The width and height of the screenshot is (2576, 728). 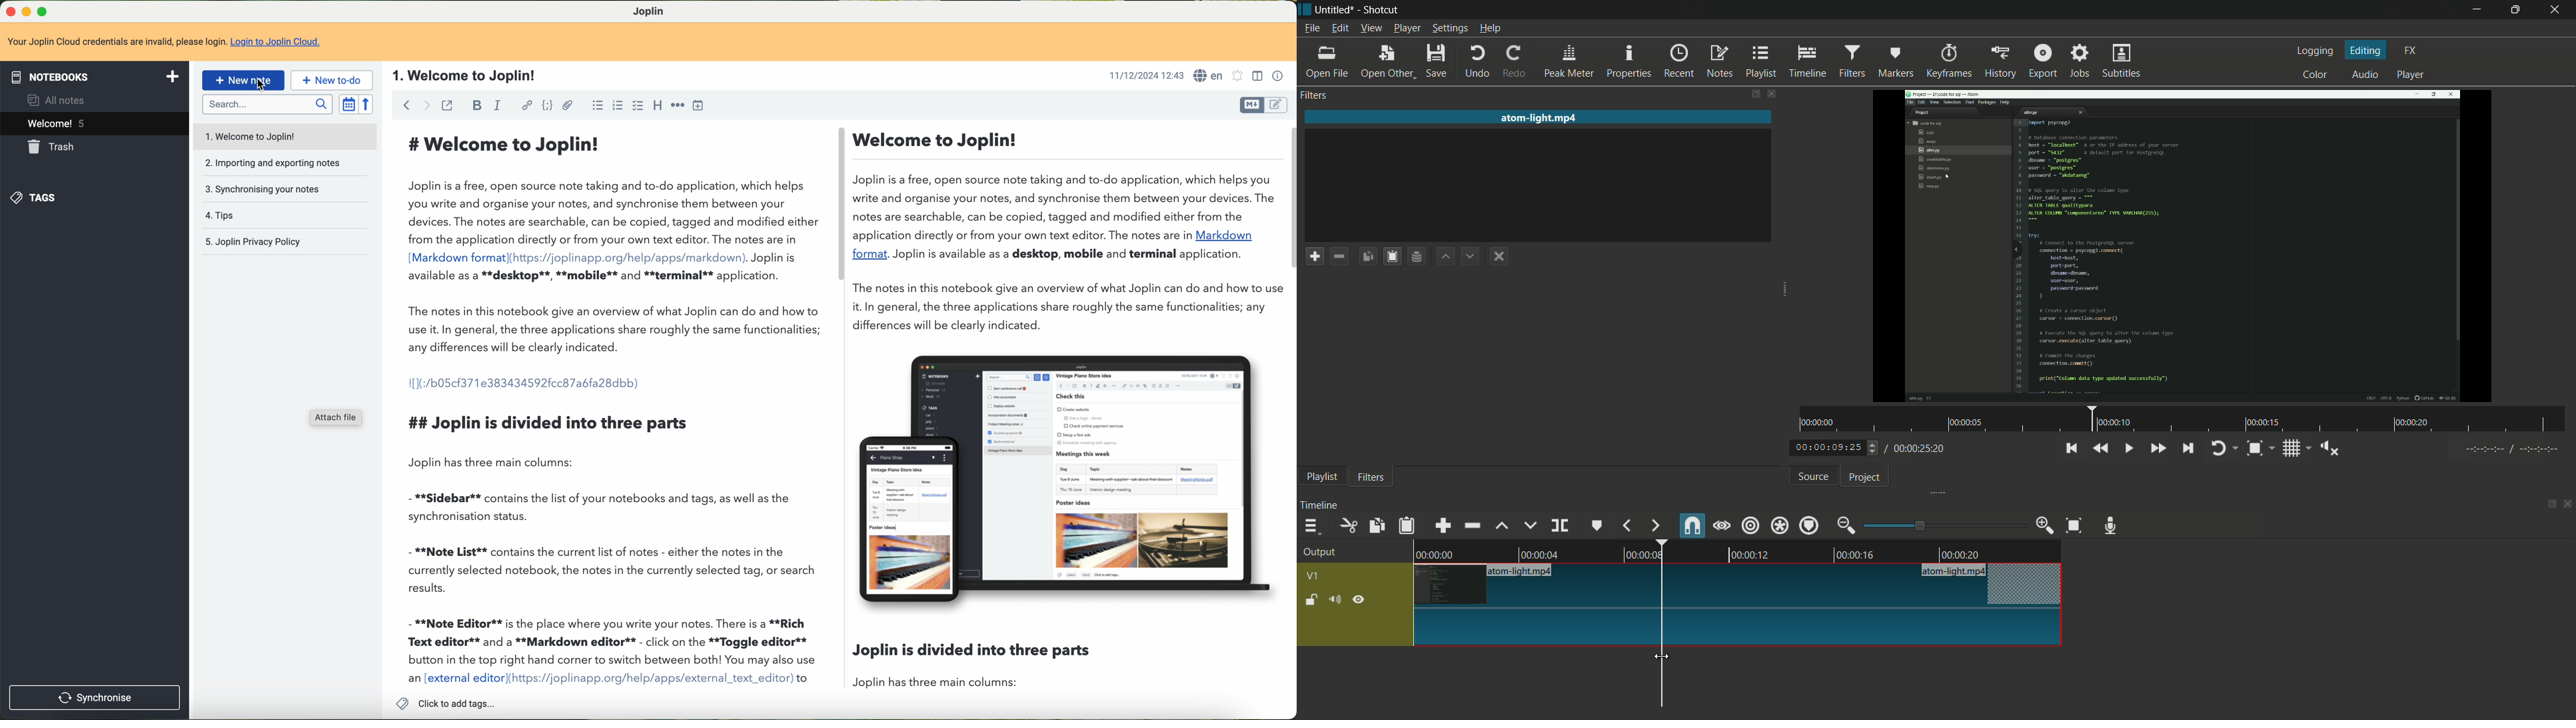 I want to click on create or edit marker, so click(x=1597, y=527).